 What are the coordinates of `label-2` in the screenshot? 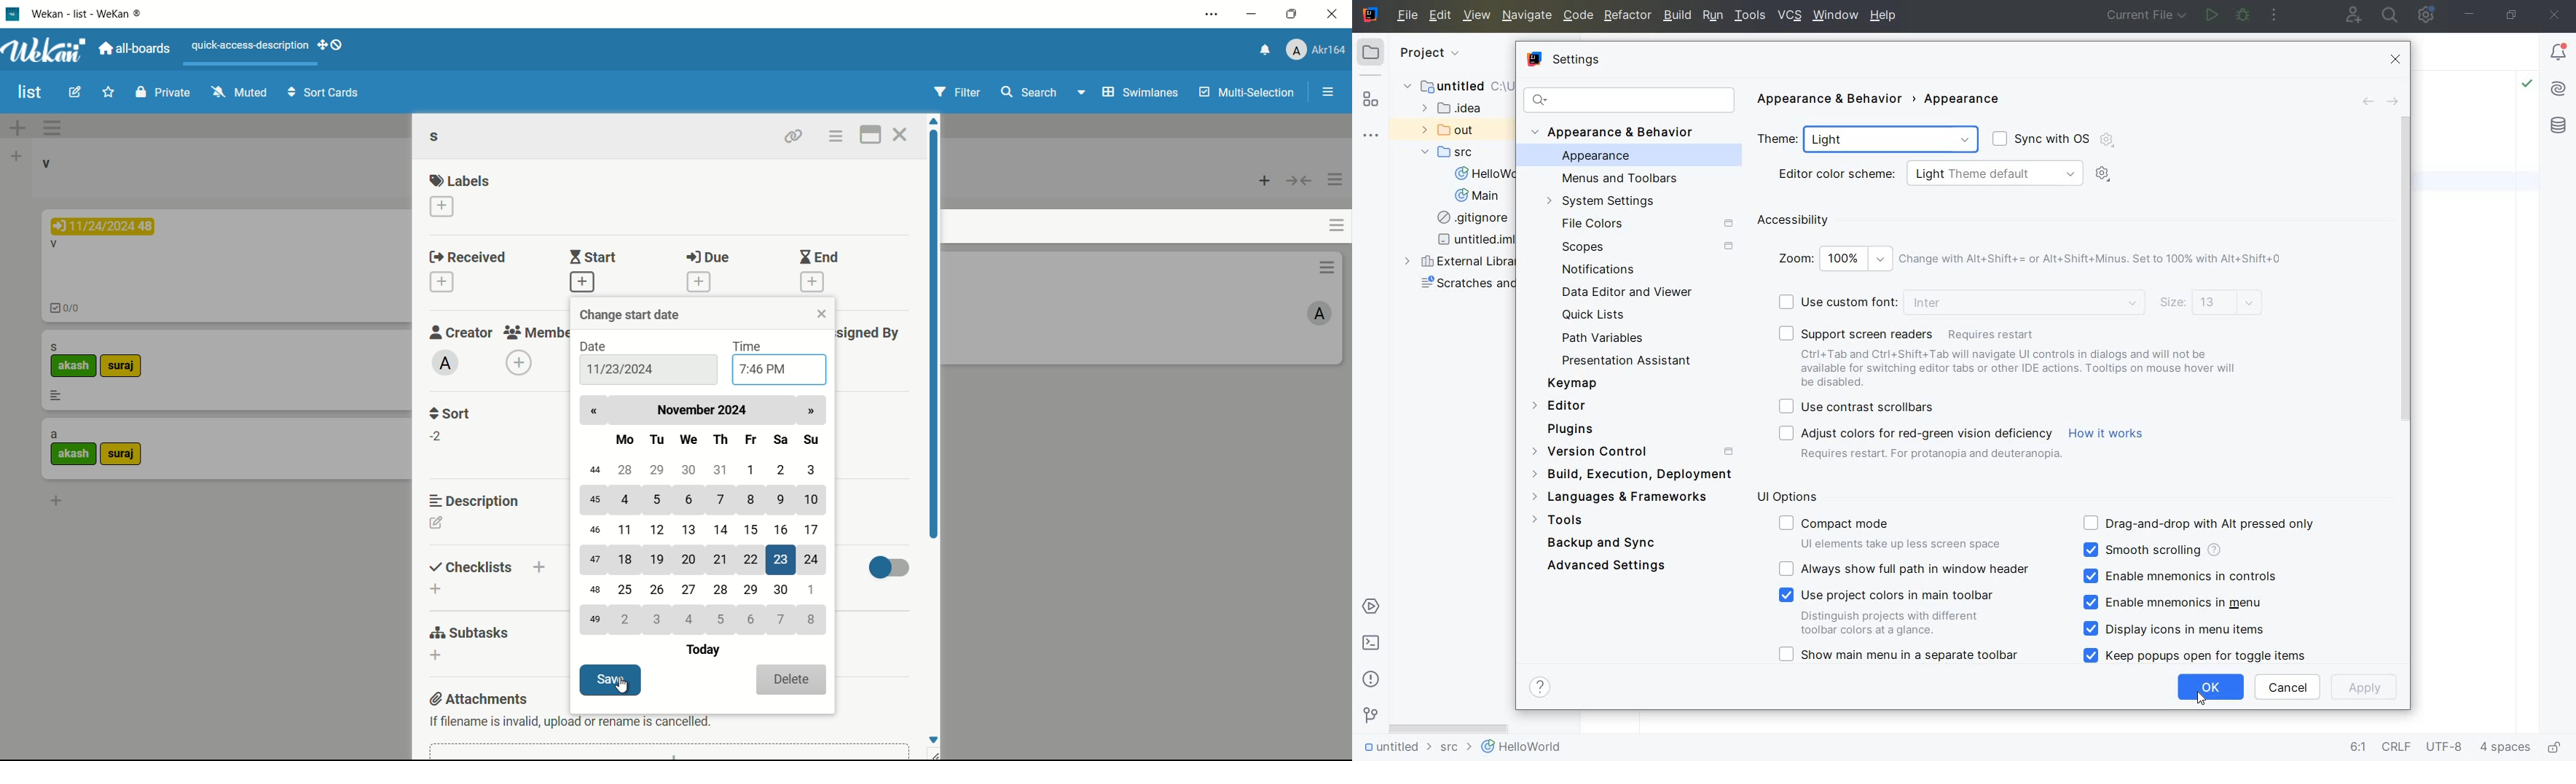 It's located at (120, 455).